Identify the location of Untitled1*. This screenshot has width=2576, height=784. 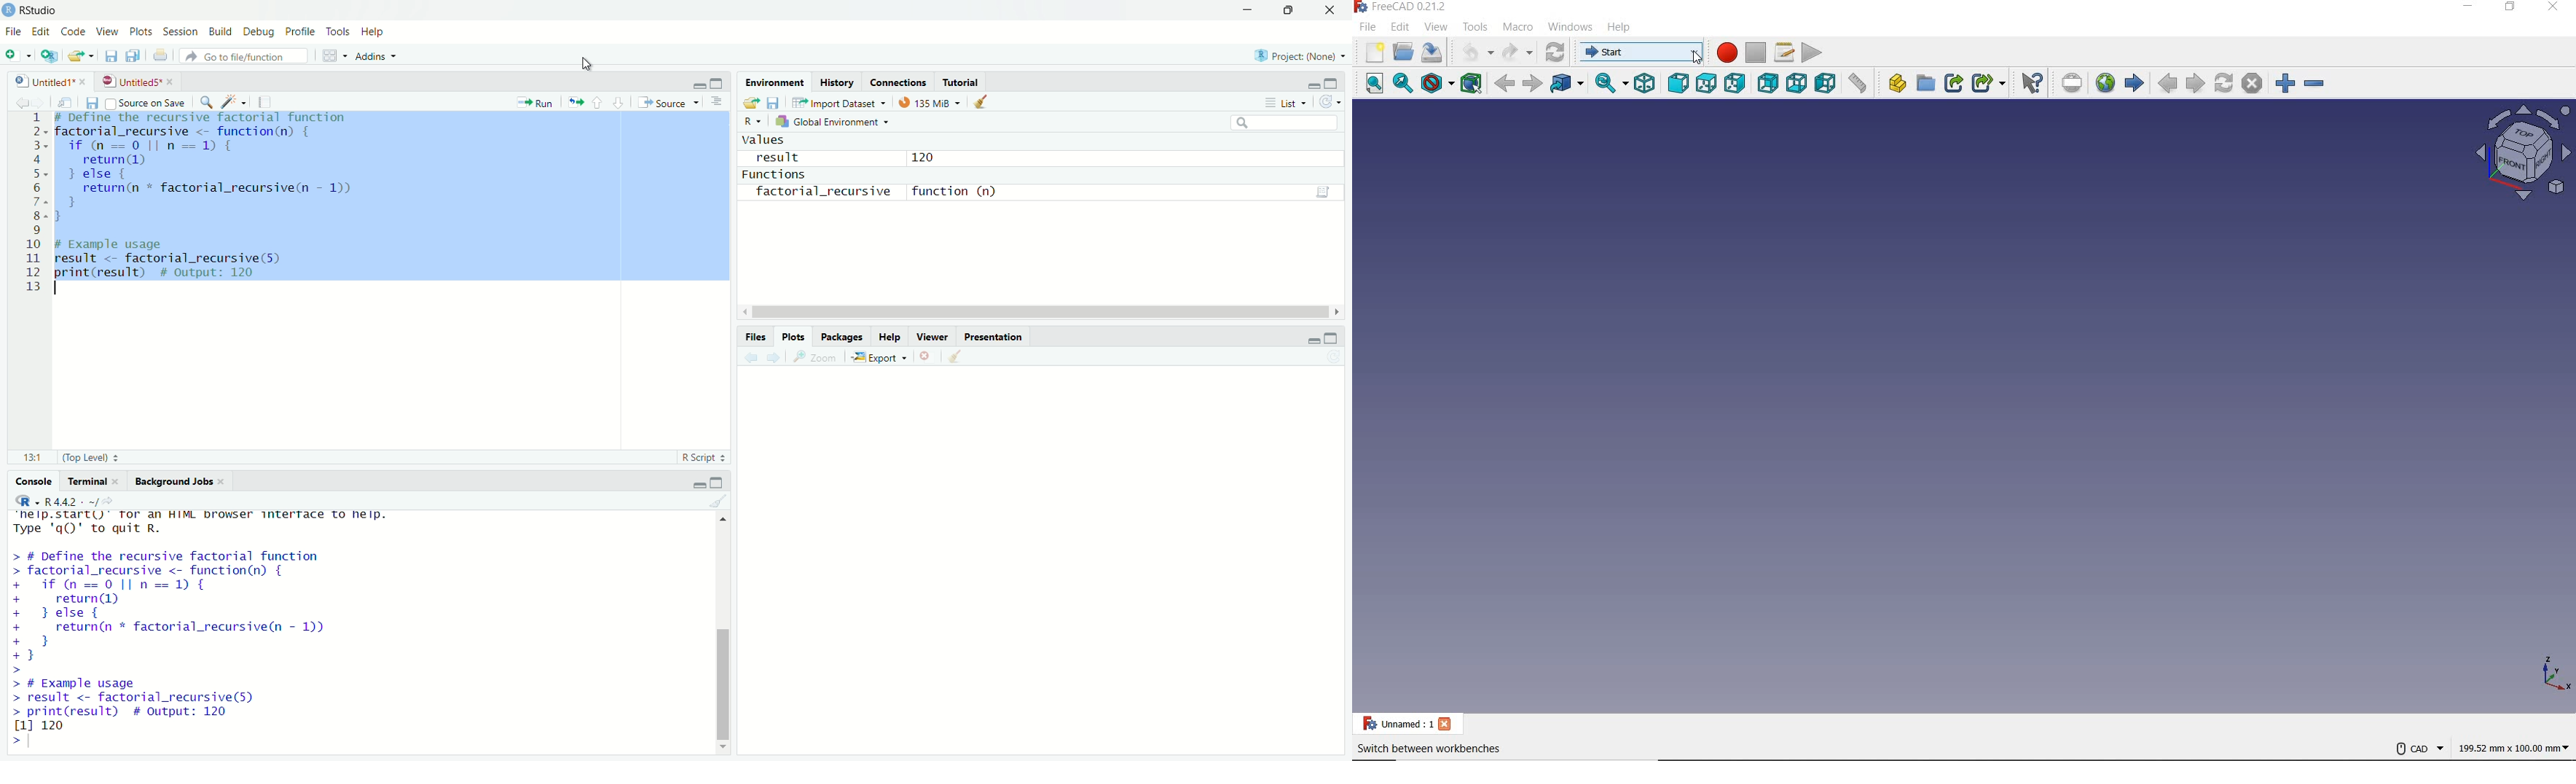
(45, 81).